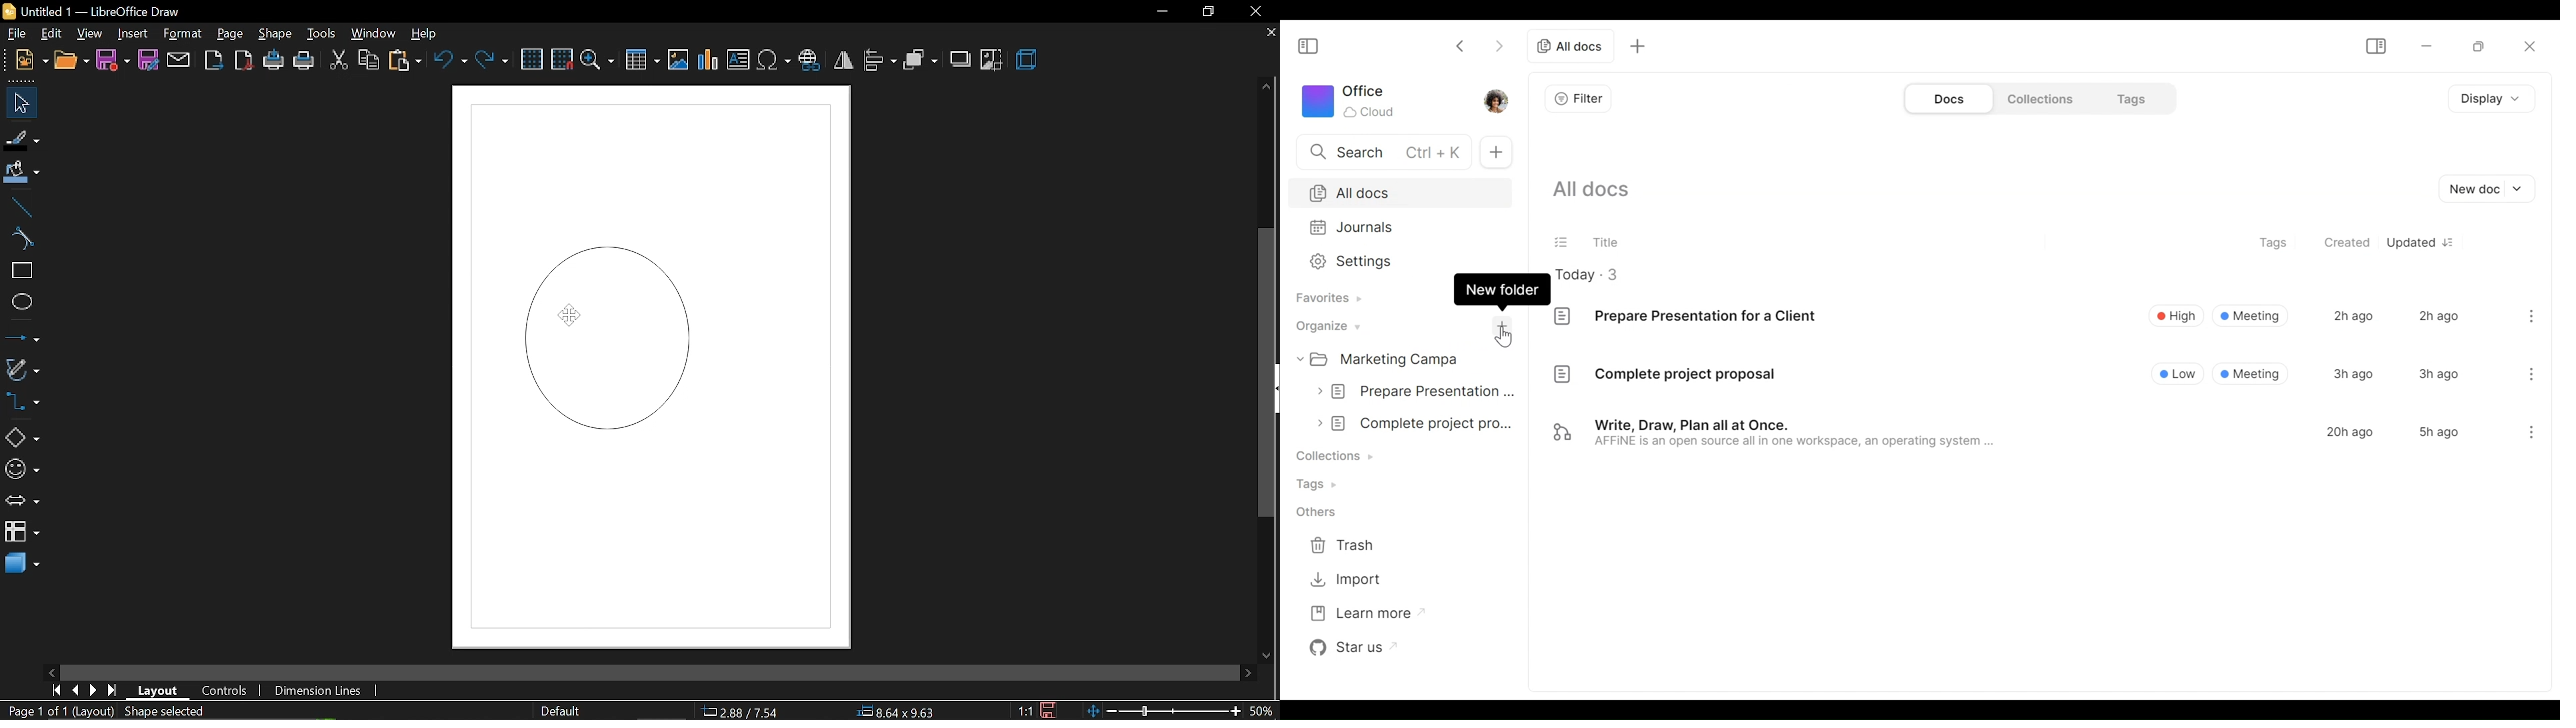 The image size is (2576, 728). I want to click on tools, so click(322, 34).